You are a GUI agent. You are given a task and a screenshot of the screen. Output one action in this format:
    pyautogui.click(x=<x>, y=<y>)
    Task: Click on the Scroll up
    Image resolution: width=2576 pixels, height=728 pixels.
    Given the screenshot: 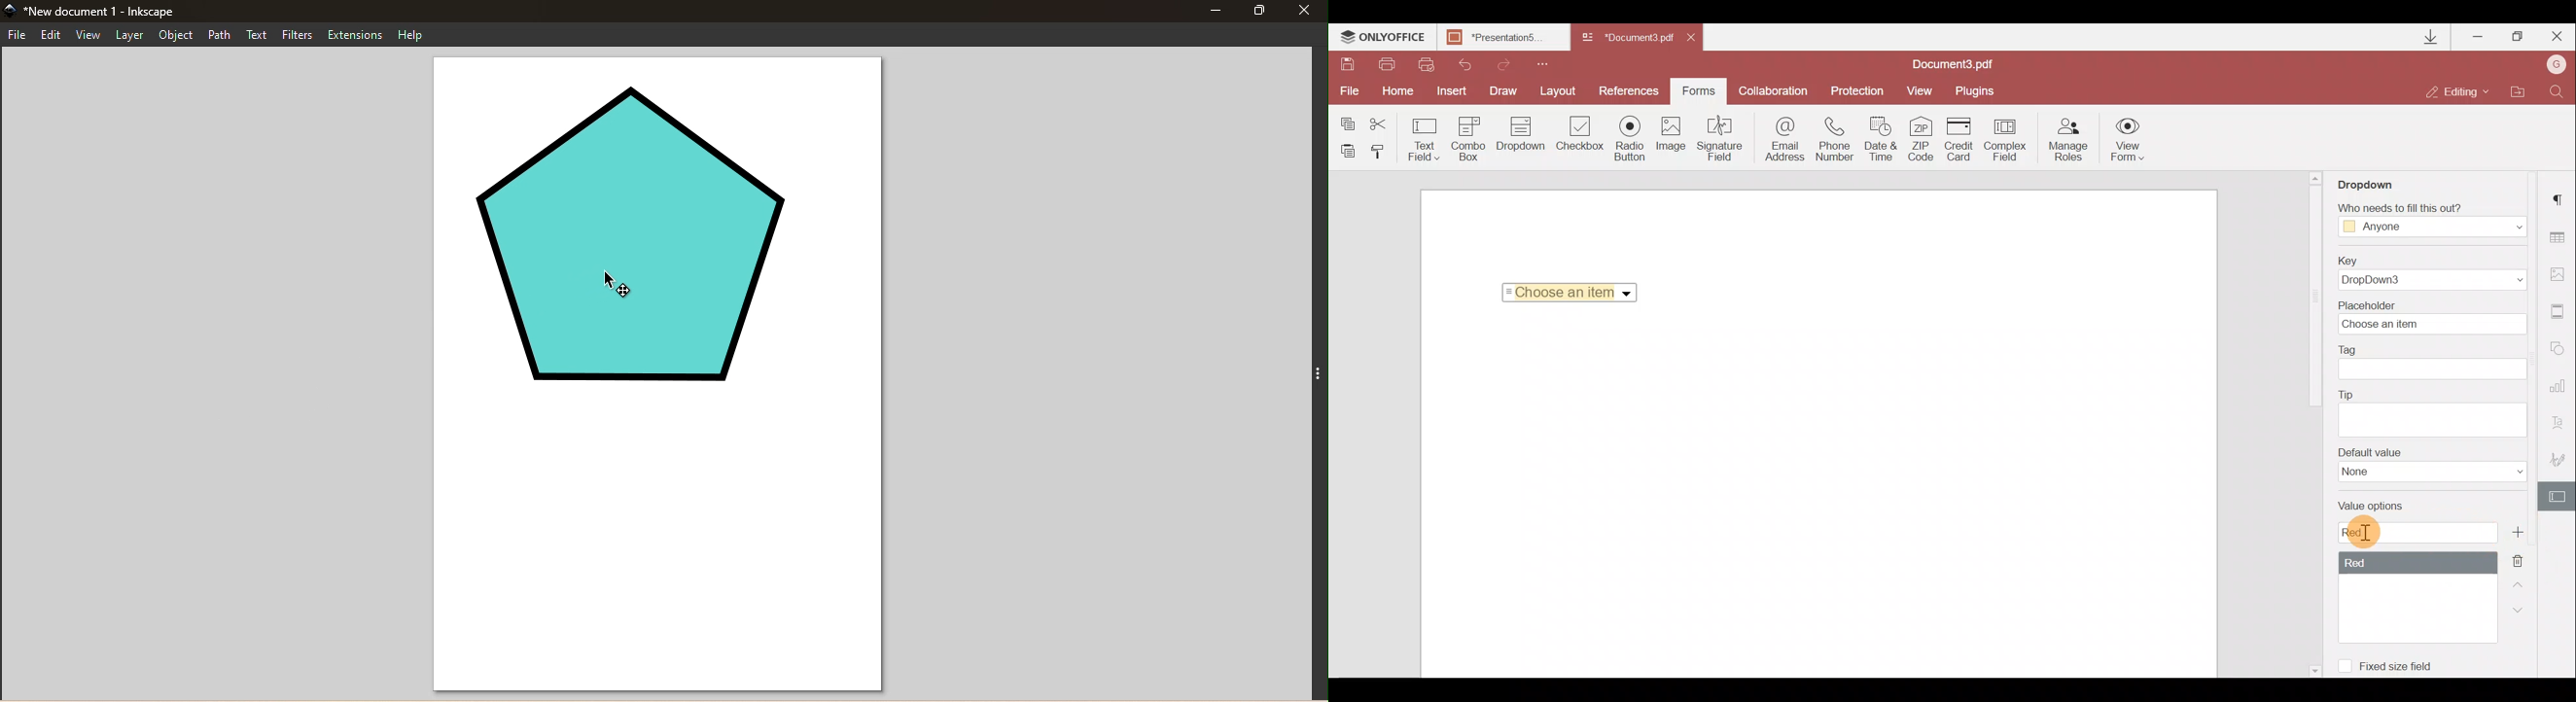 What is the action you would take?
    pyautogui.click(x=2317, y=177)
    